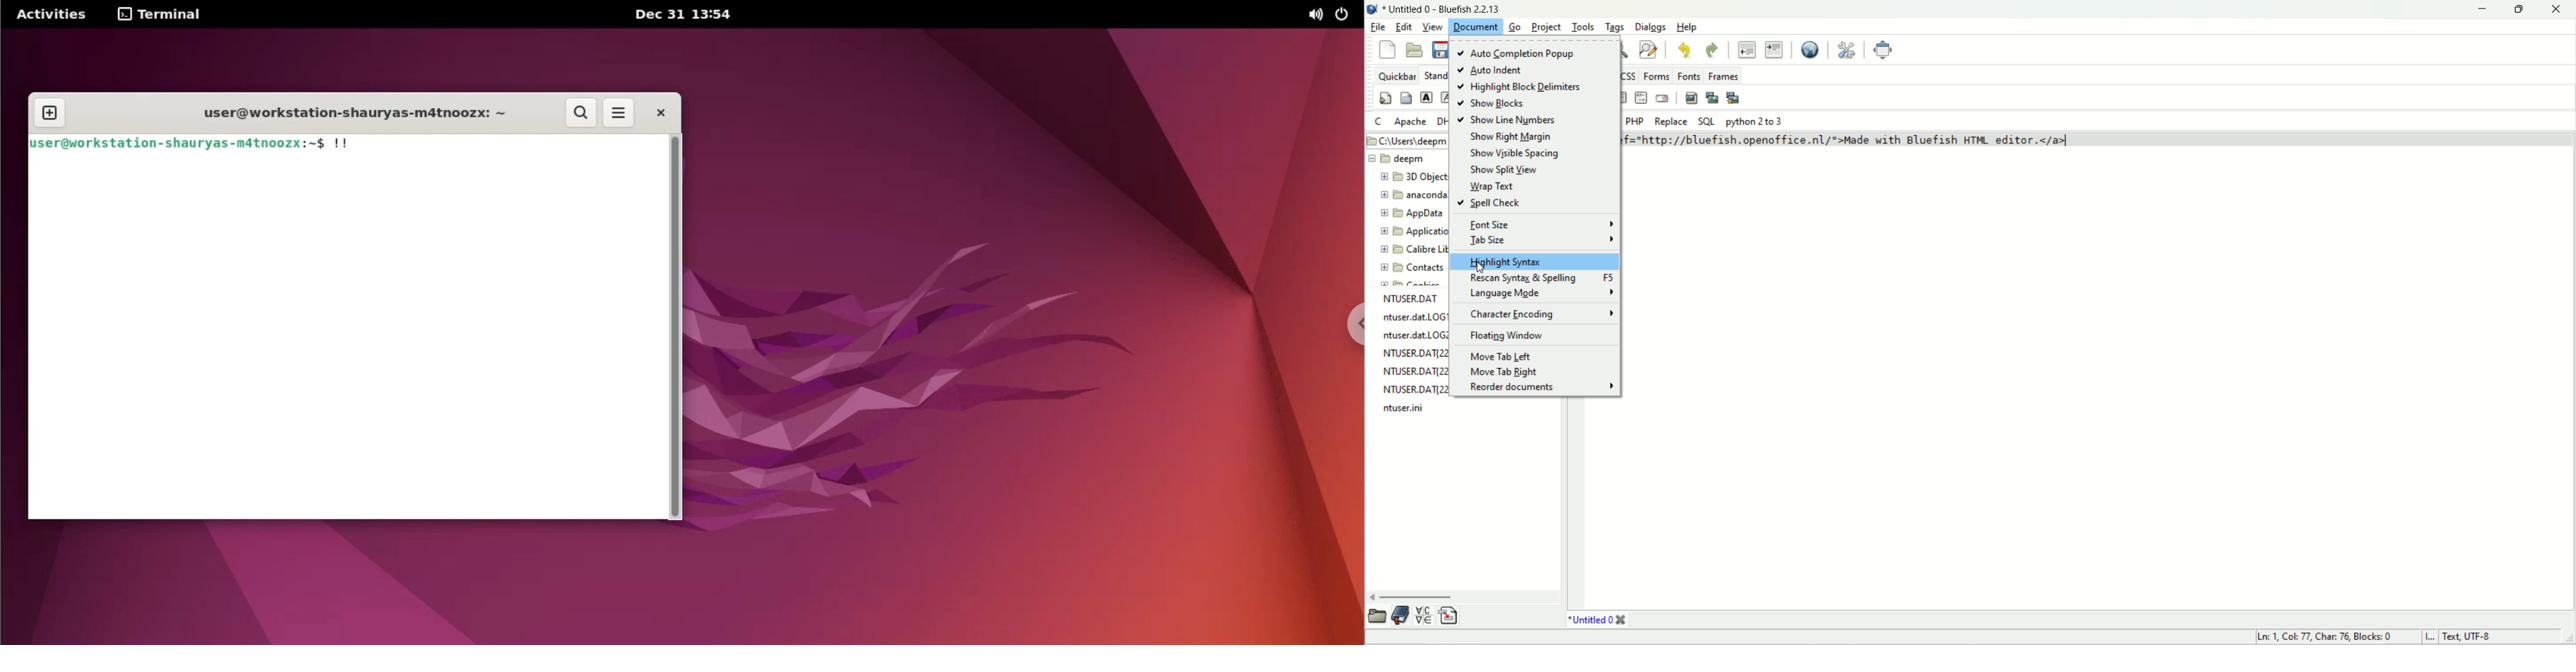 The width and height of the screenshot is (2576, 672). Describe the element at coordinates (1423, 615) in the screenshot. I see `insert special character` at that location.